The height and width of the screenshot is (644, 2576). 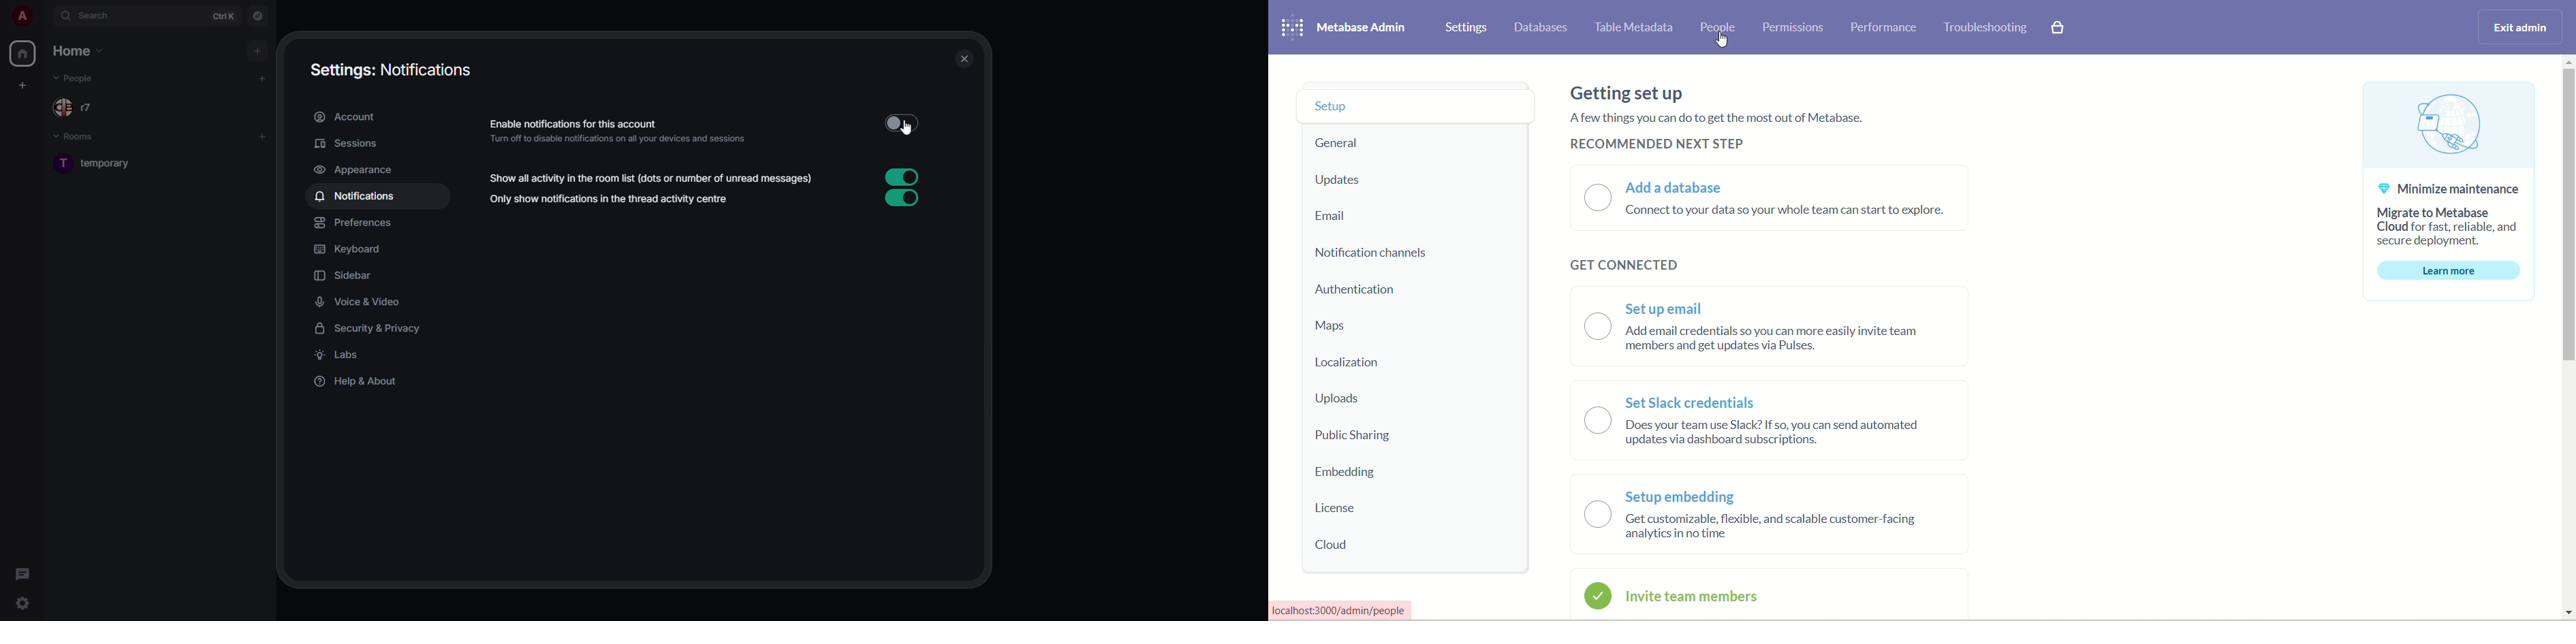 I want to click on enable/disable, so click(x=901, y=176).